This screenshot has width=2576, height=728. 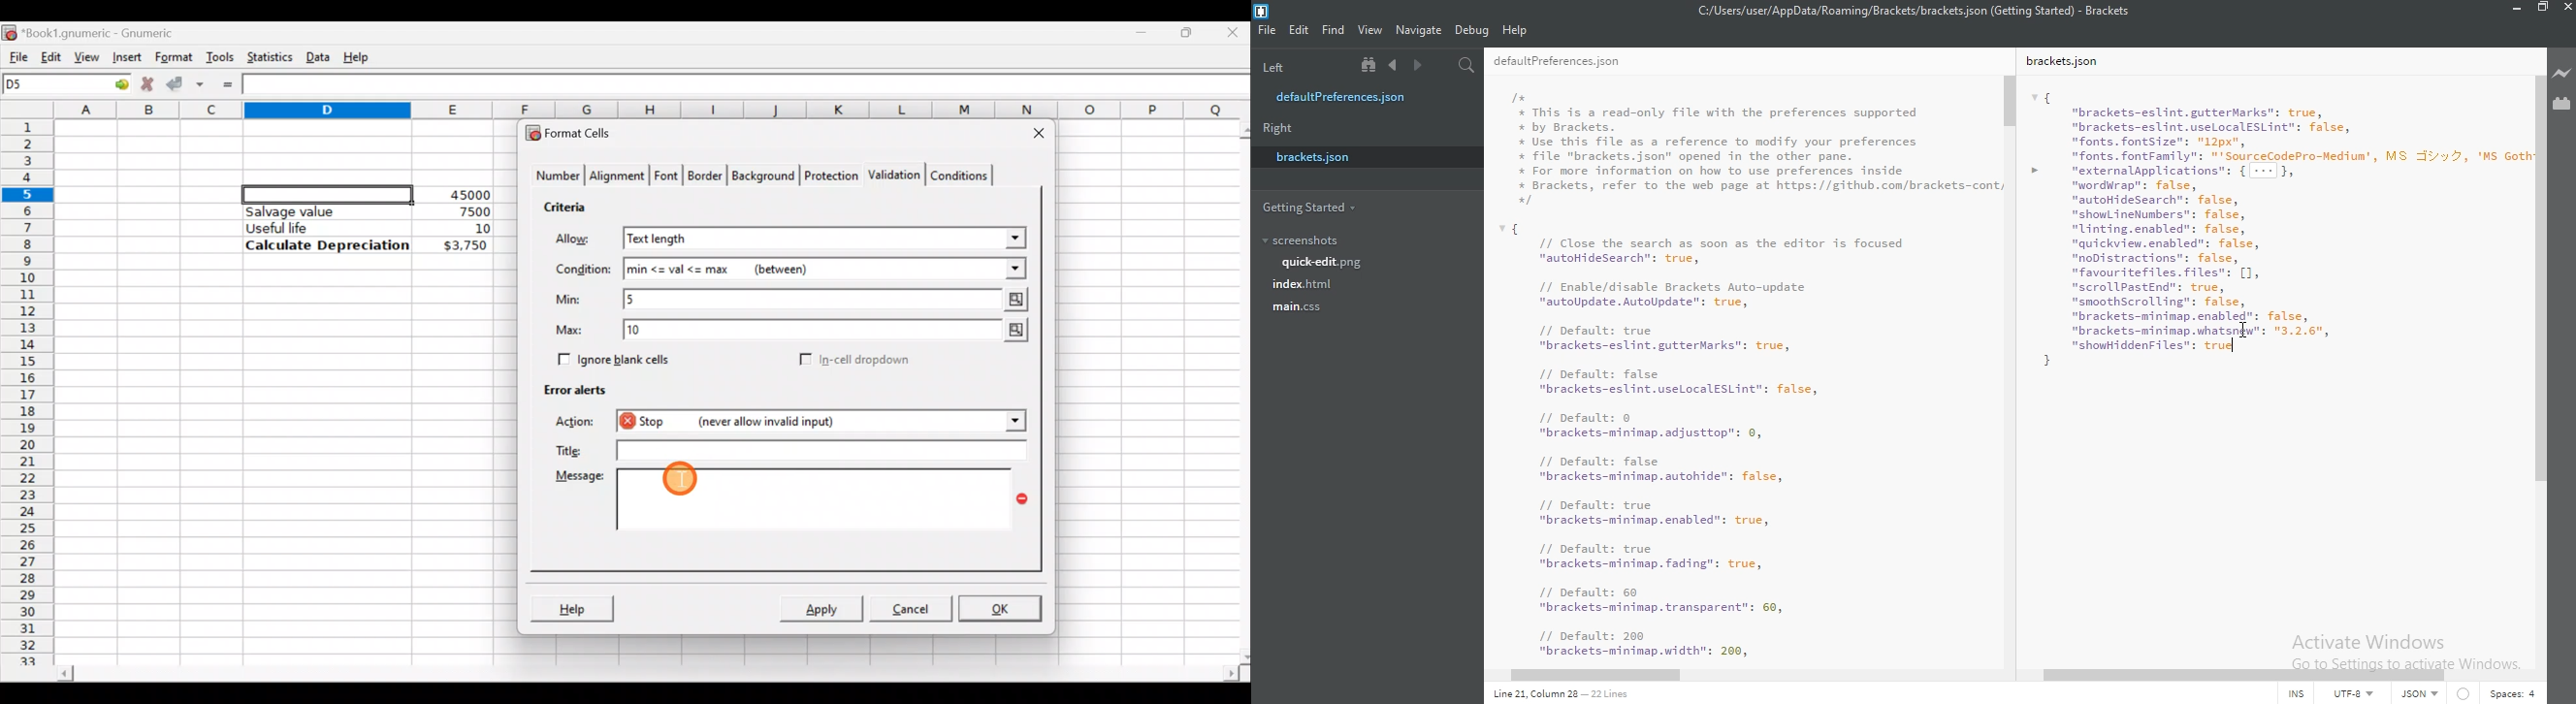 I want to click on minimise, so click(x=2513, y=11).